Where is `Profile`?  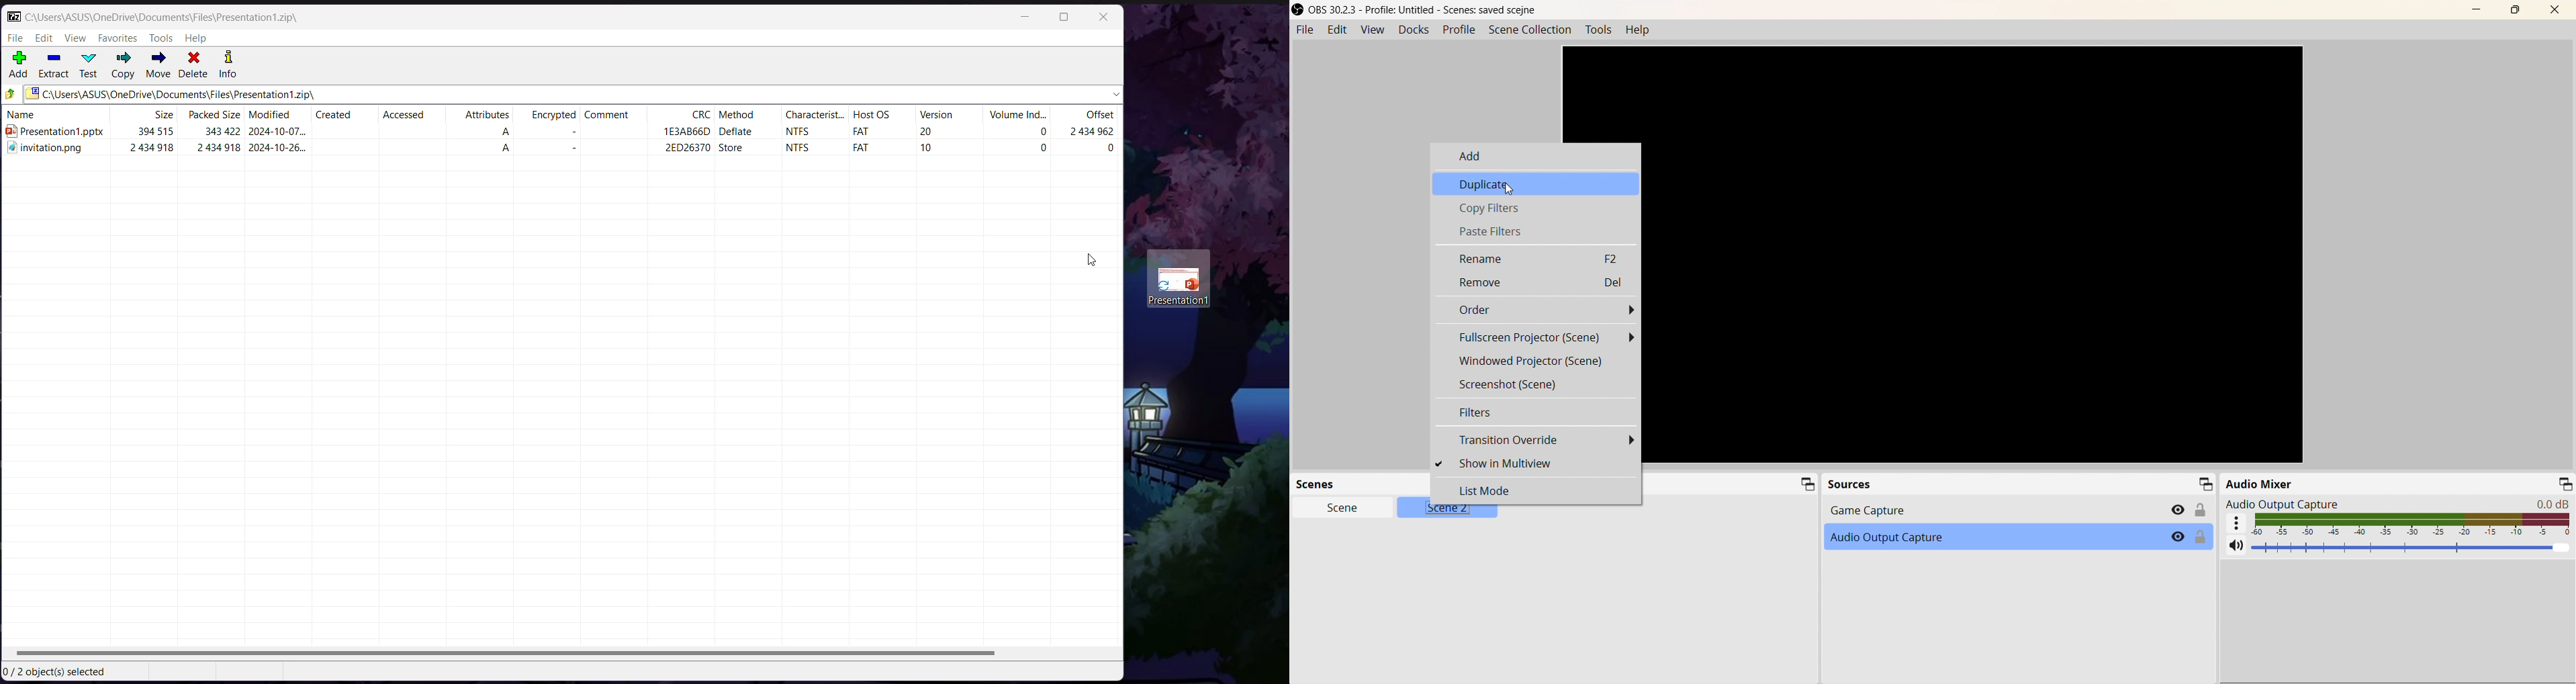
Profile is located at coordinates (1459, 30).